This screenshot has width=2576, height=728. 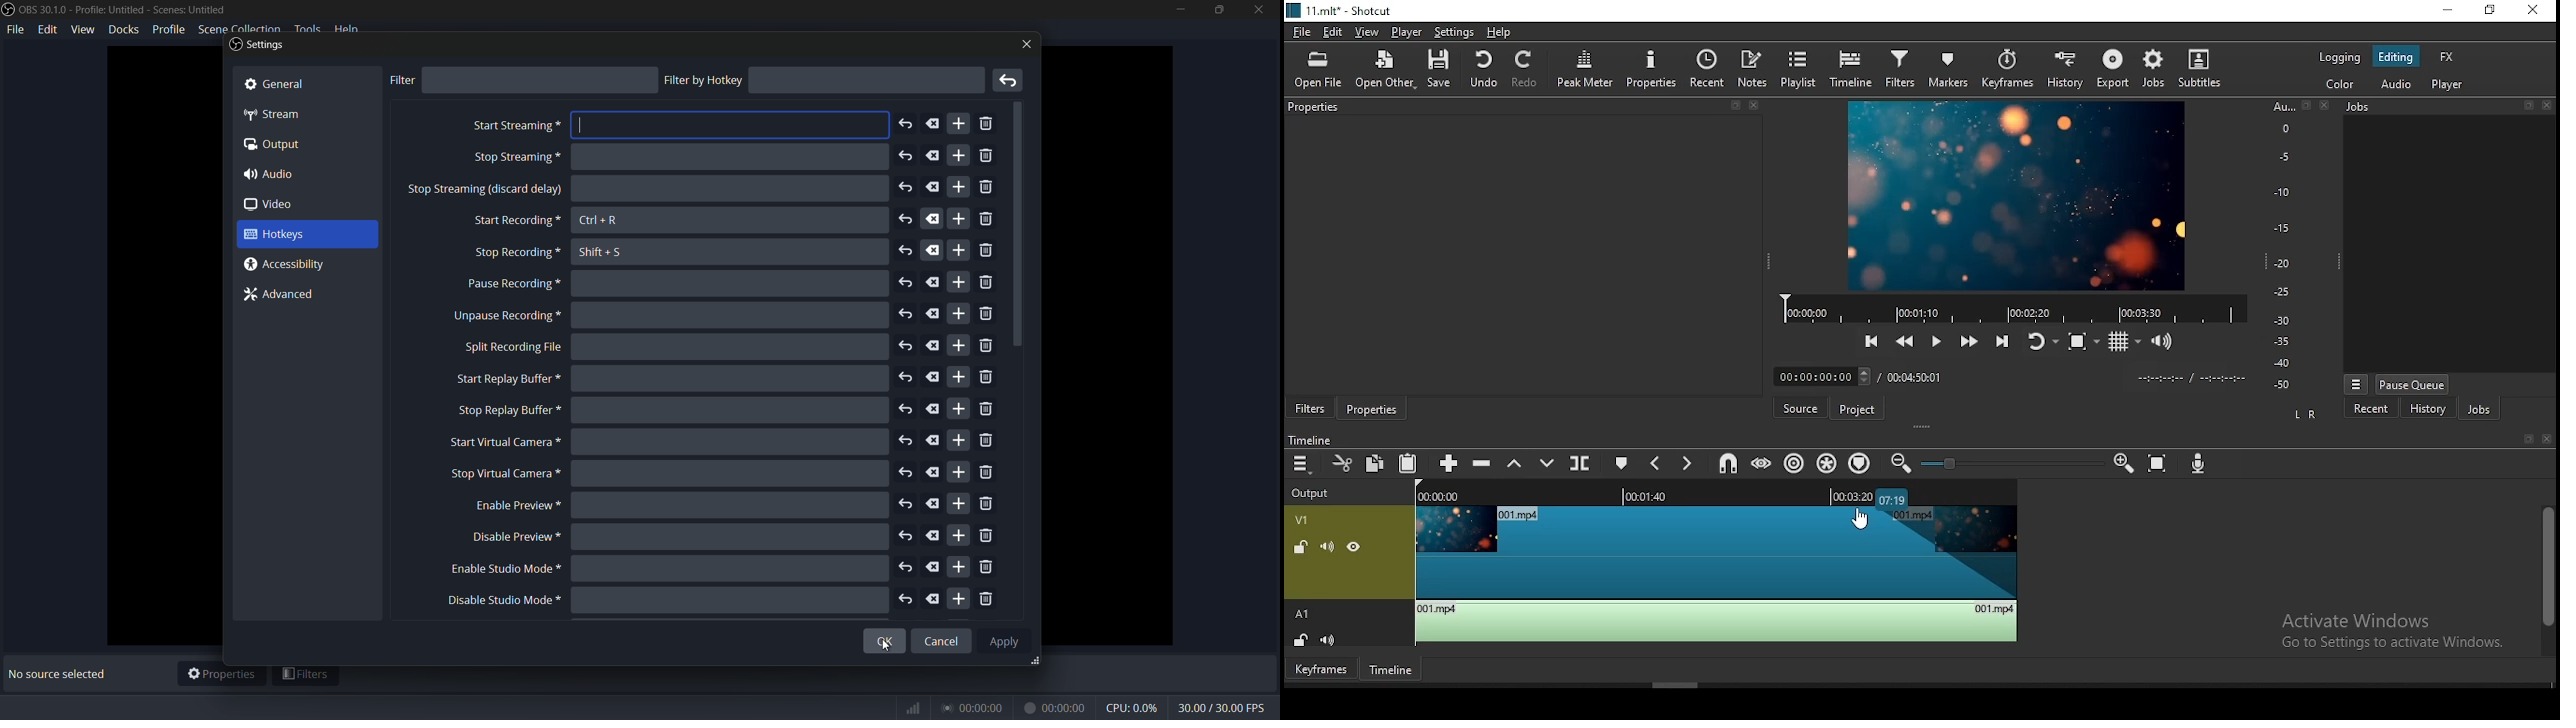 I want to click on remove, so click(x=989, y=504).